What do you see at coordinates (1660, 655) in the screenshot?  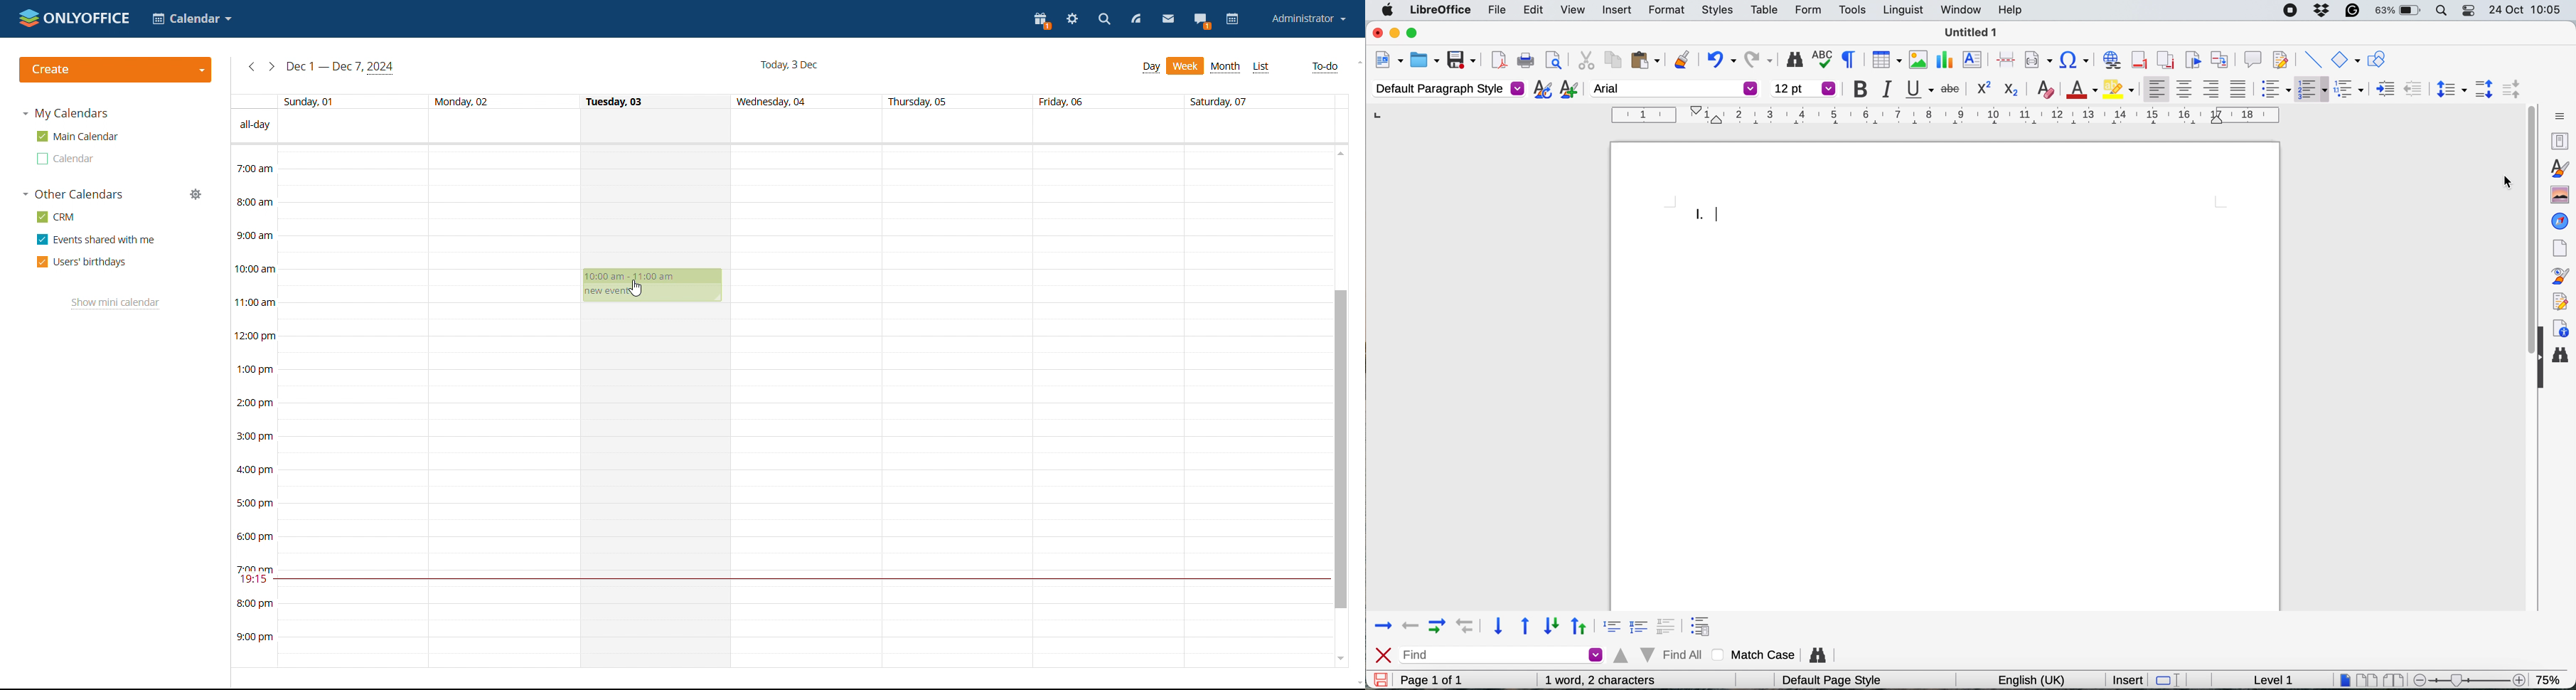 I see `find all` at bounding box center [1660, 655].